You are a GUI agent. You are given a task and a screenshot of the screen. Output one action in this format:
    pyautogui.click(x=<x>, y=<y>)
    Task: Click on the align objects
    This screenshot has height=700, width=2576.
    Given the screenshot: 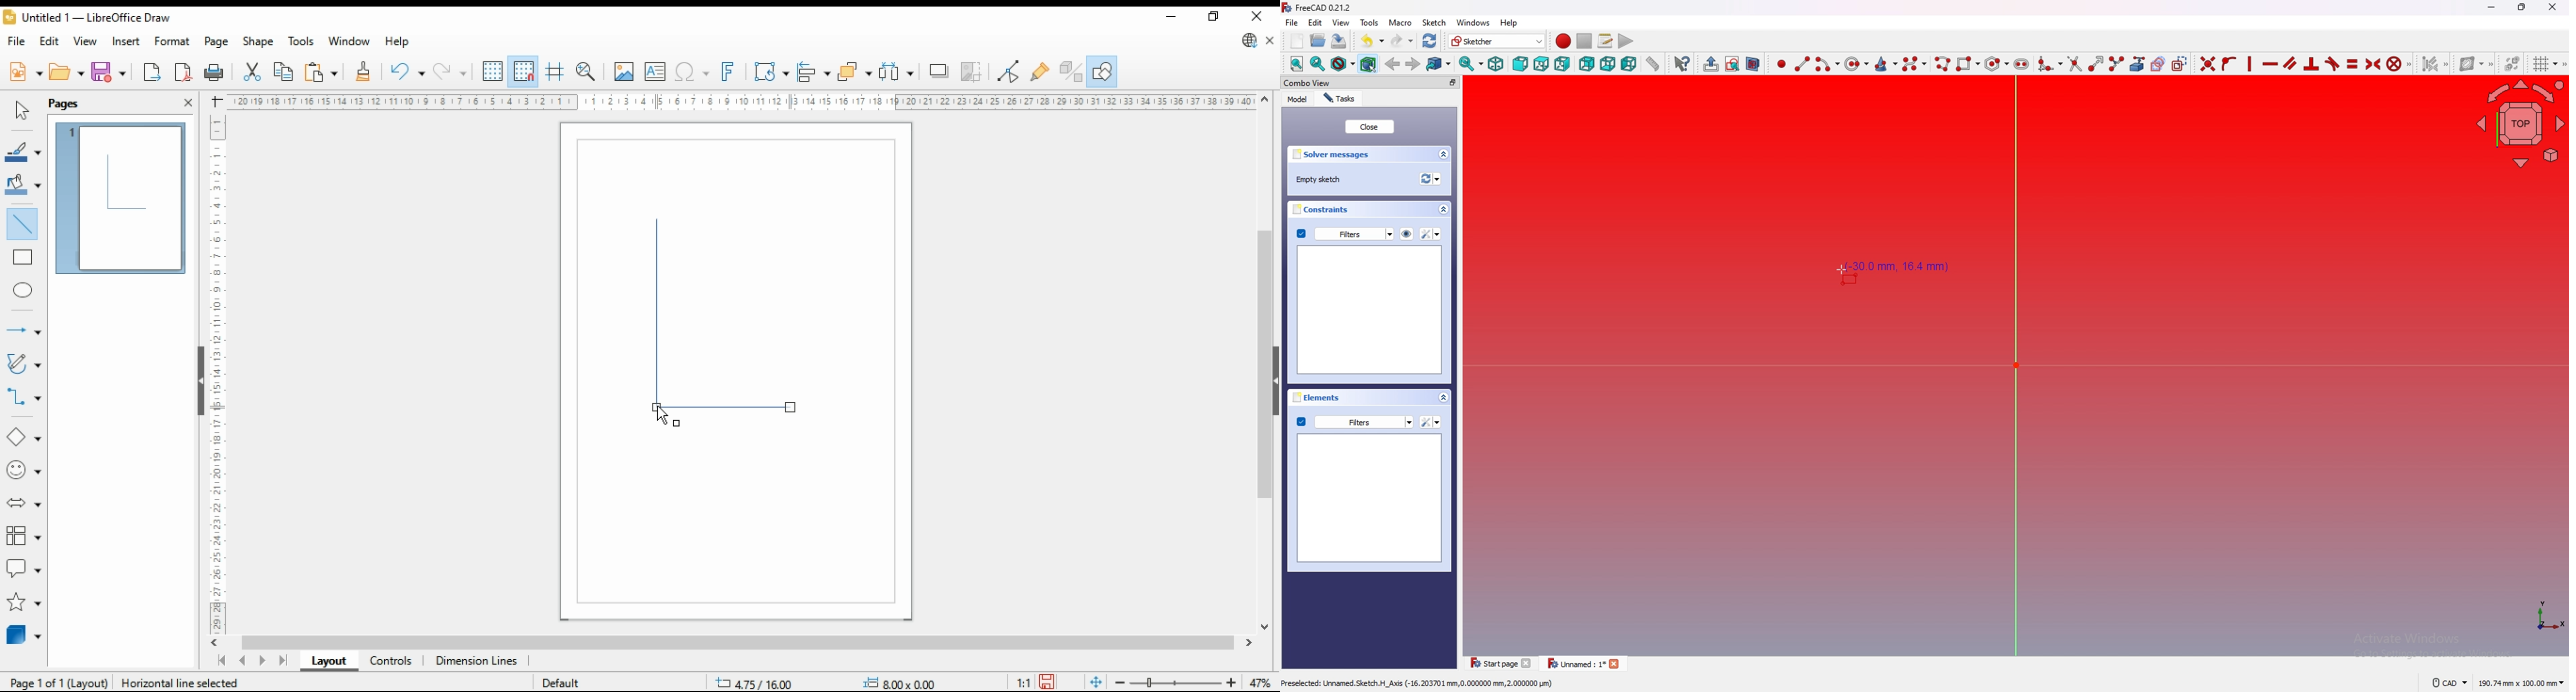 What is the action you would take?
    pyautogui.click(x=814, y=71)
    